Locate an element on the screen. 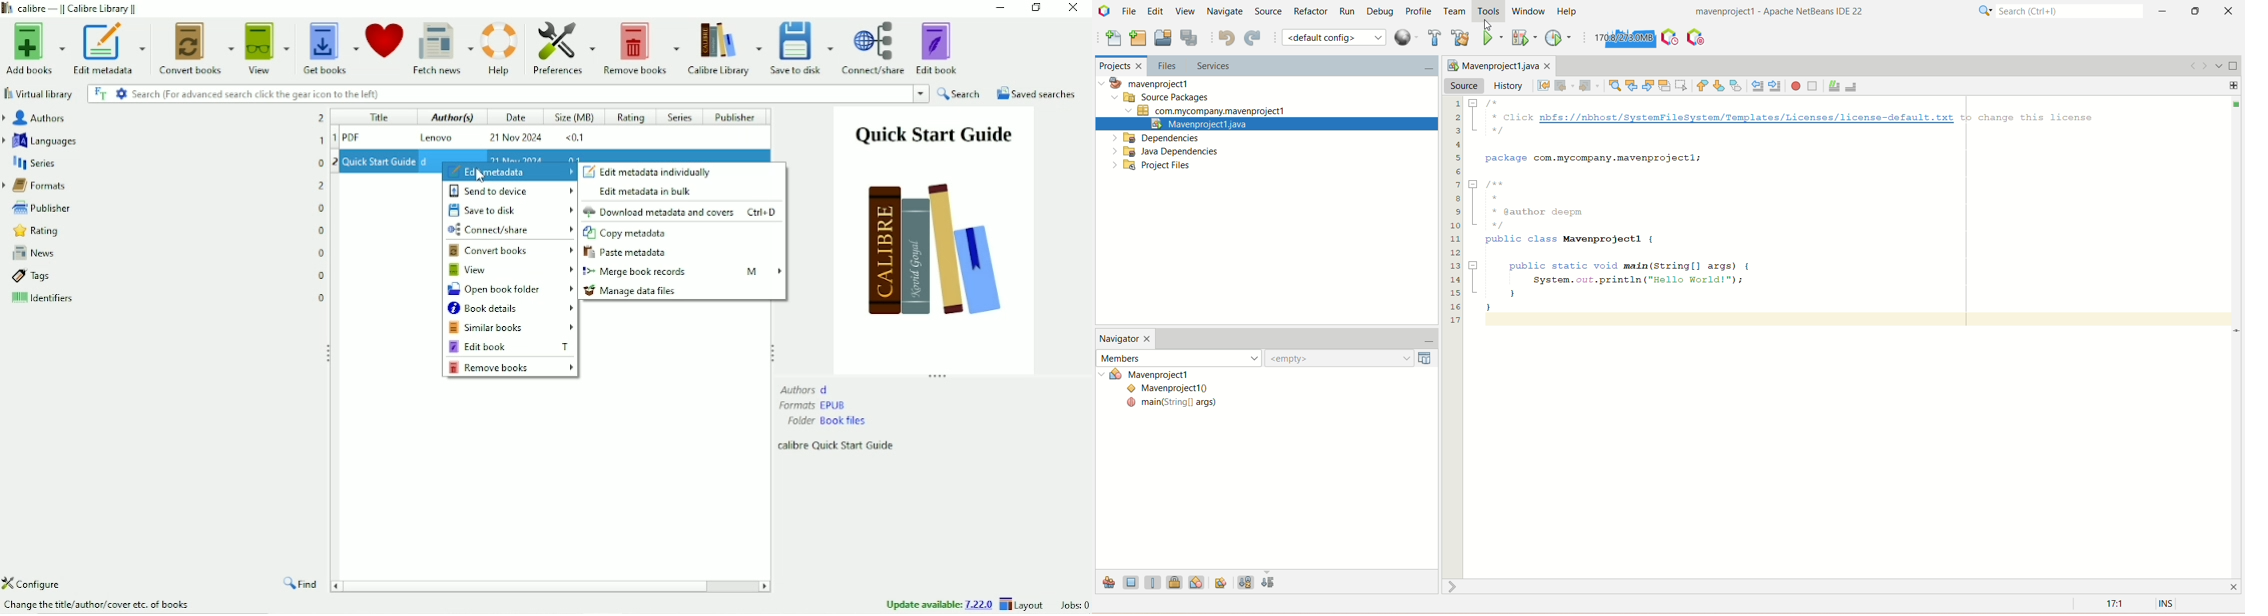 This screenshot has height=616, width=2268. Remove books is located at coordinates (640, 47).